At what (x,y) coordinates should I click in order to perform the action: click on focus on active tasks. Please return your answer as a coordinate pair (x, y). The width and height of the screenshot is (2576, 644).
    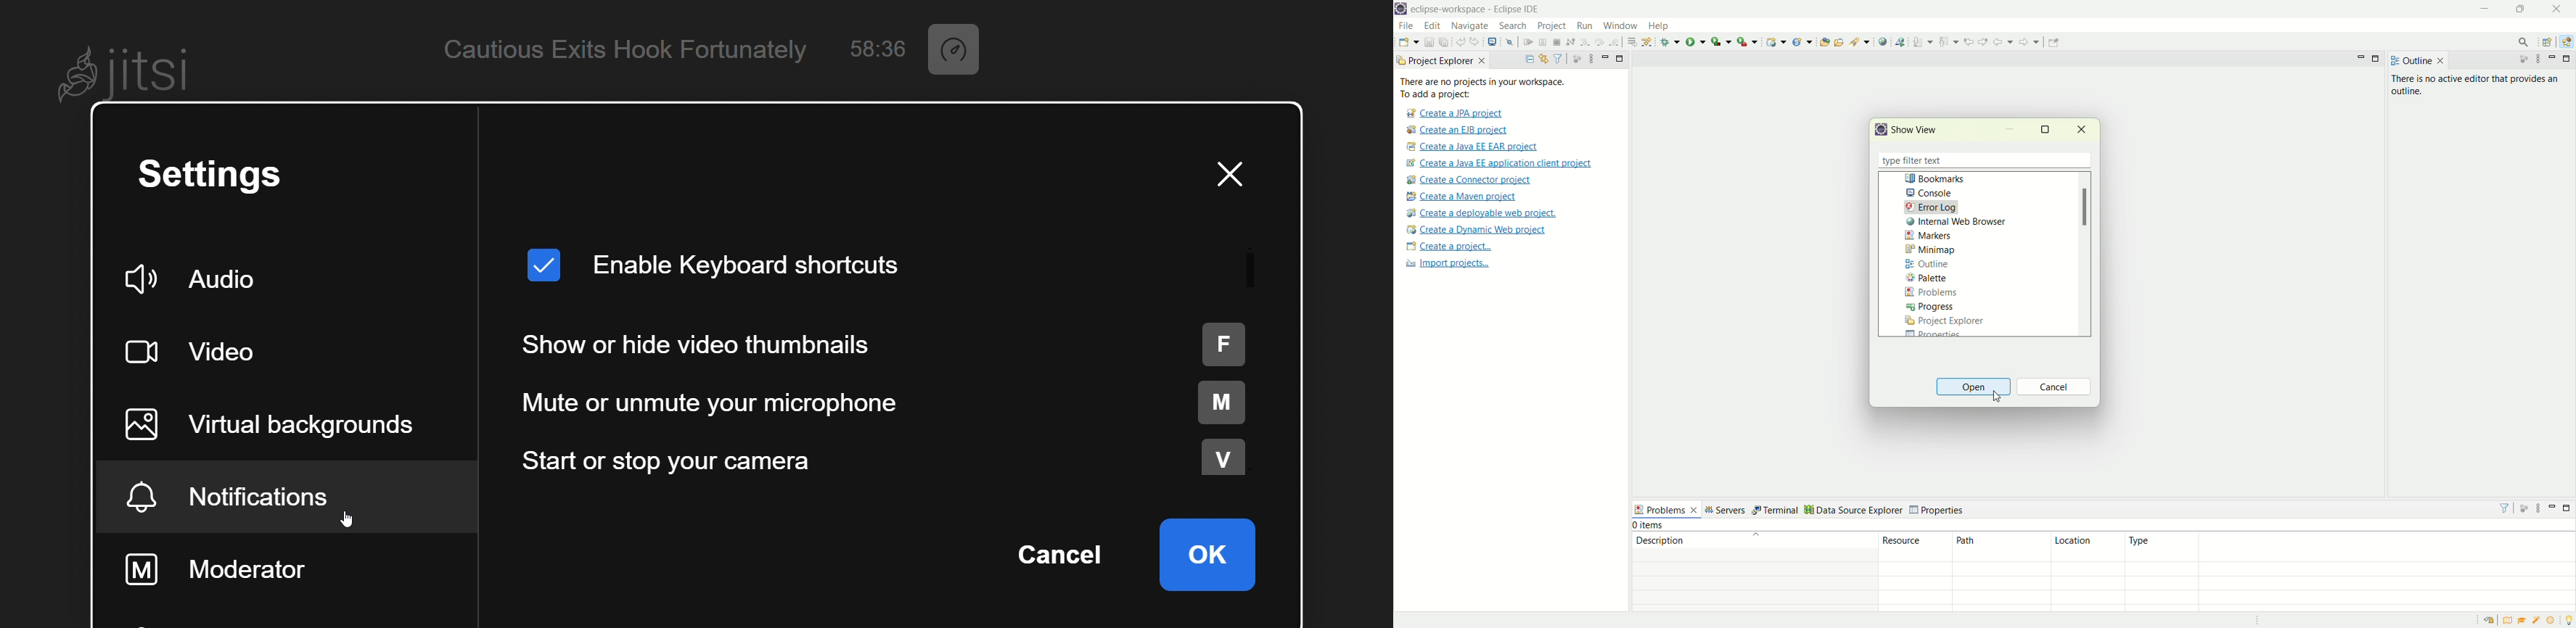
    Looking at the image, I should click on (1574, 58).